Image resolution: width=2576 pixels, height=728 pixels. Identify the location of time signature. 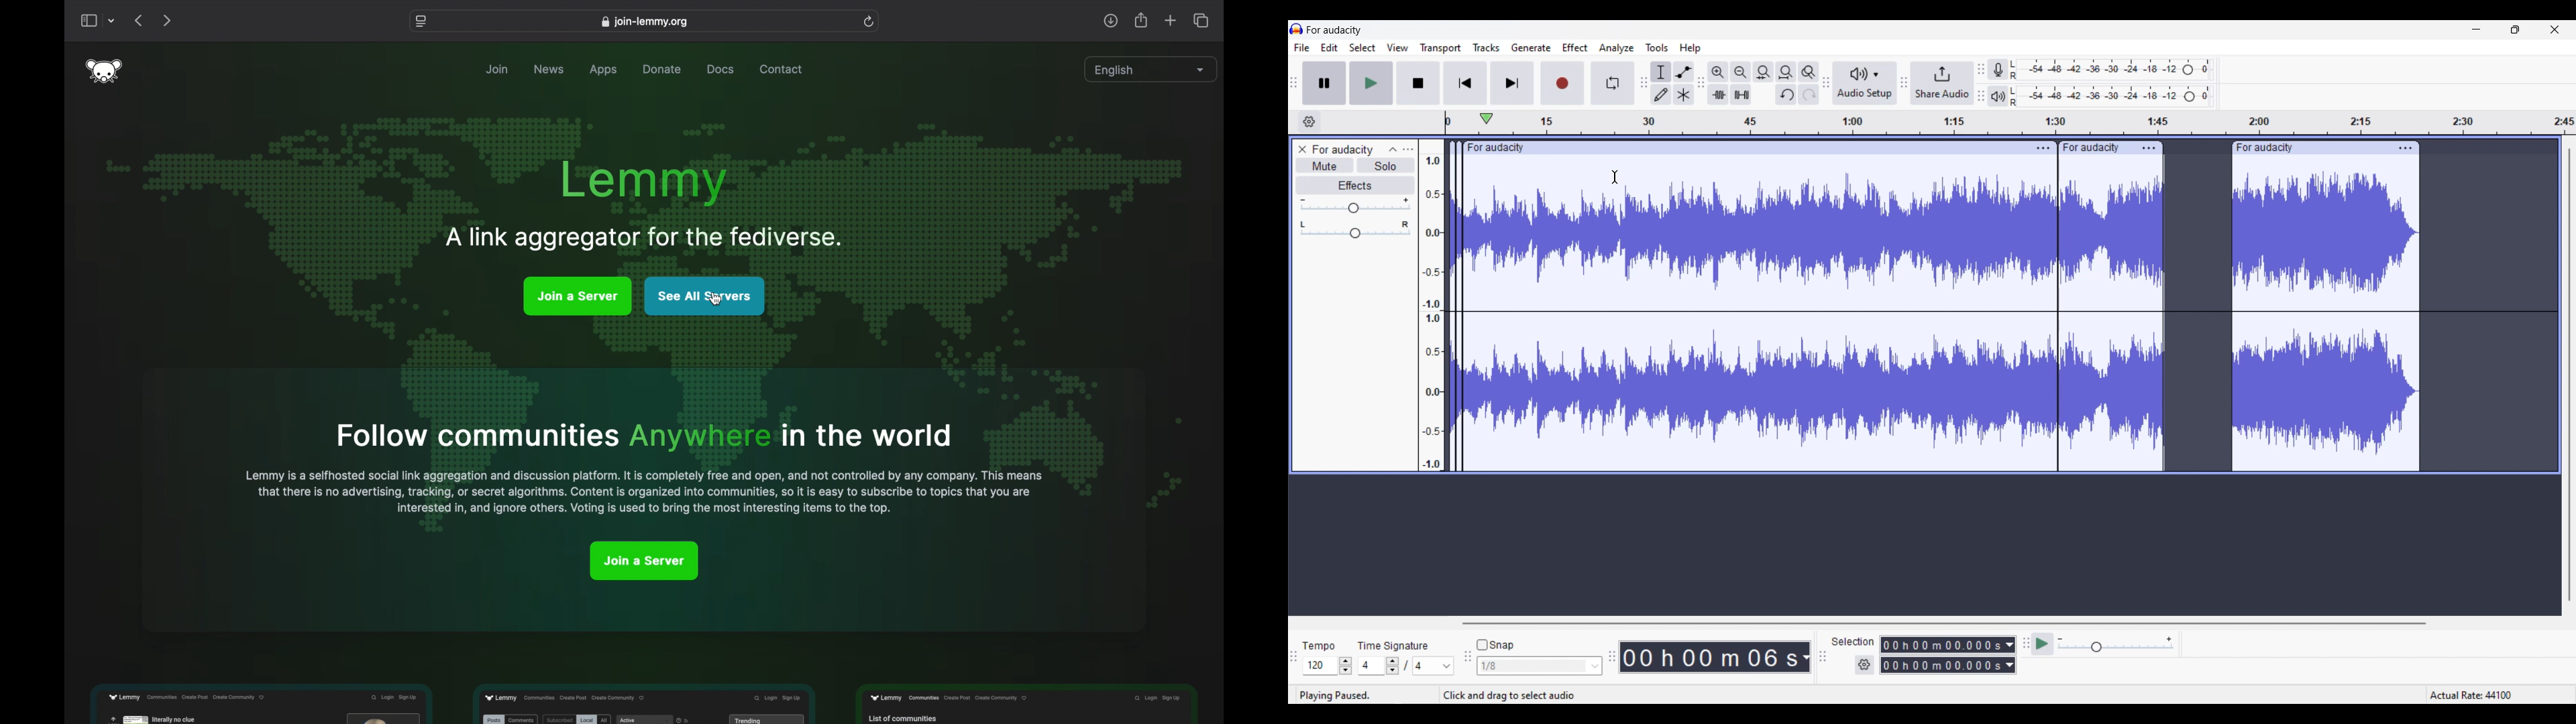
(1393, 646).